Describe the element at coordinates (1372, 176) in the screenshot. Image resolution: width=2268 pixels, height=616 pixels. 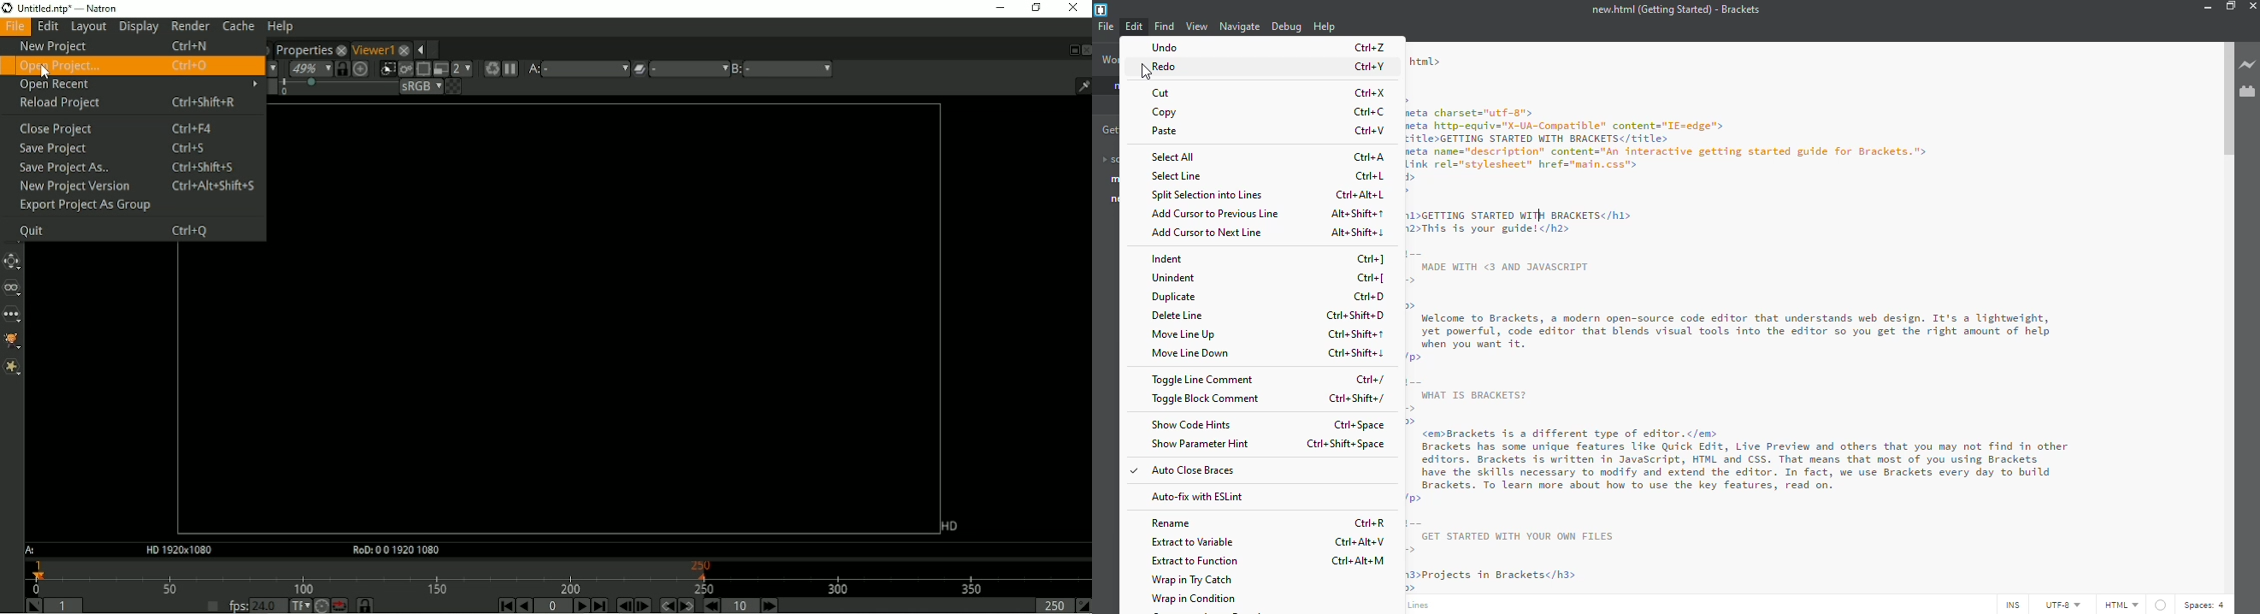
I see `ctrl+l` at that location.